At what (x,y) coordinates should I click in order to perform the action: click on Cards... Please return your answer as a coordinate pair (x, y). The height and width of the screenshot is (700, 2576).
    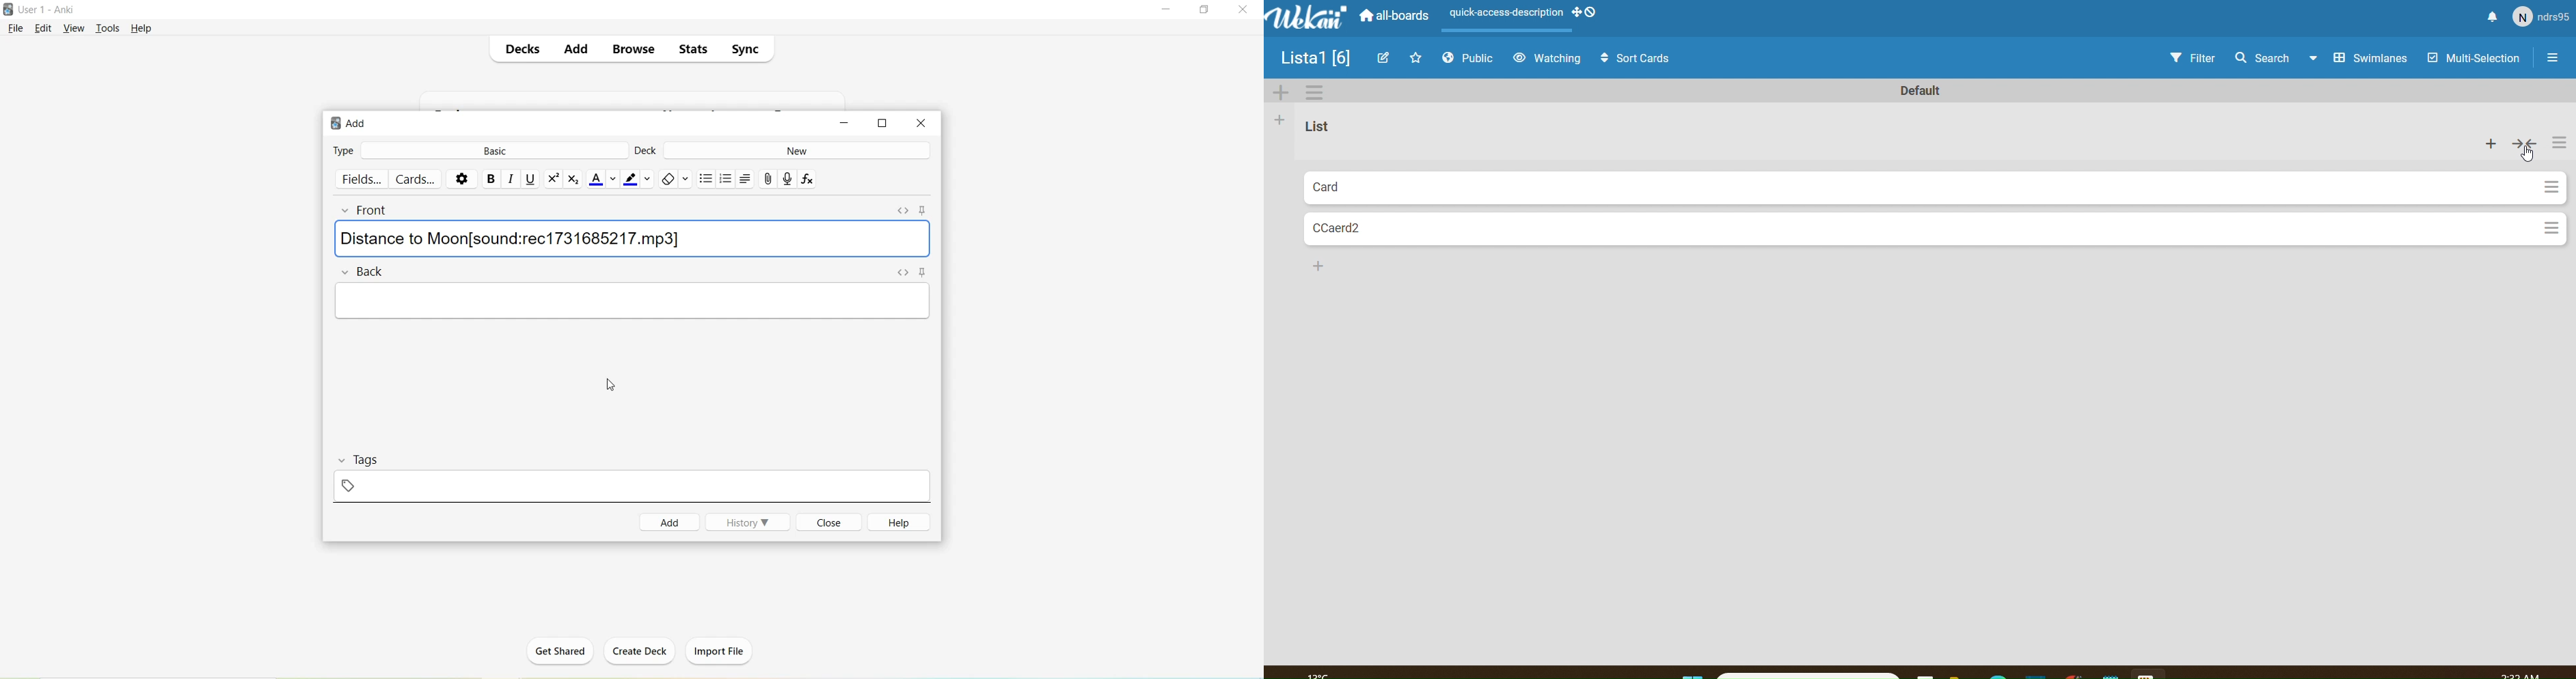
    Looking at the image, I should click on (417, 179).